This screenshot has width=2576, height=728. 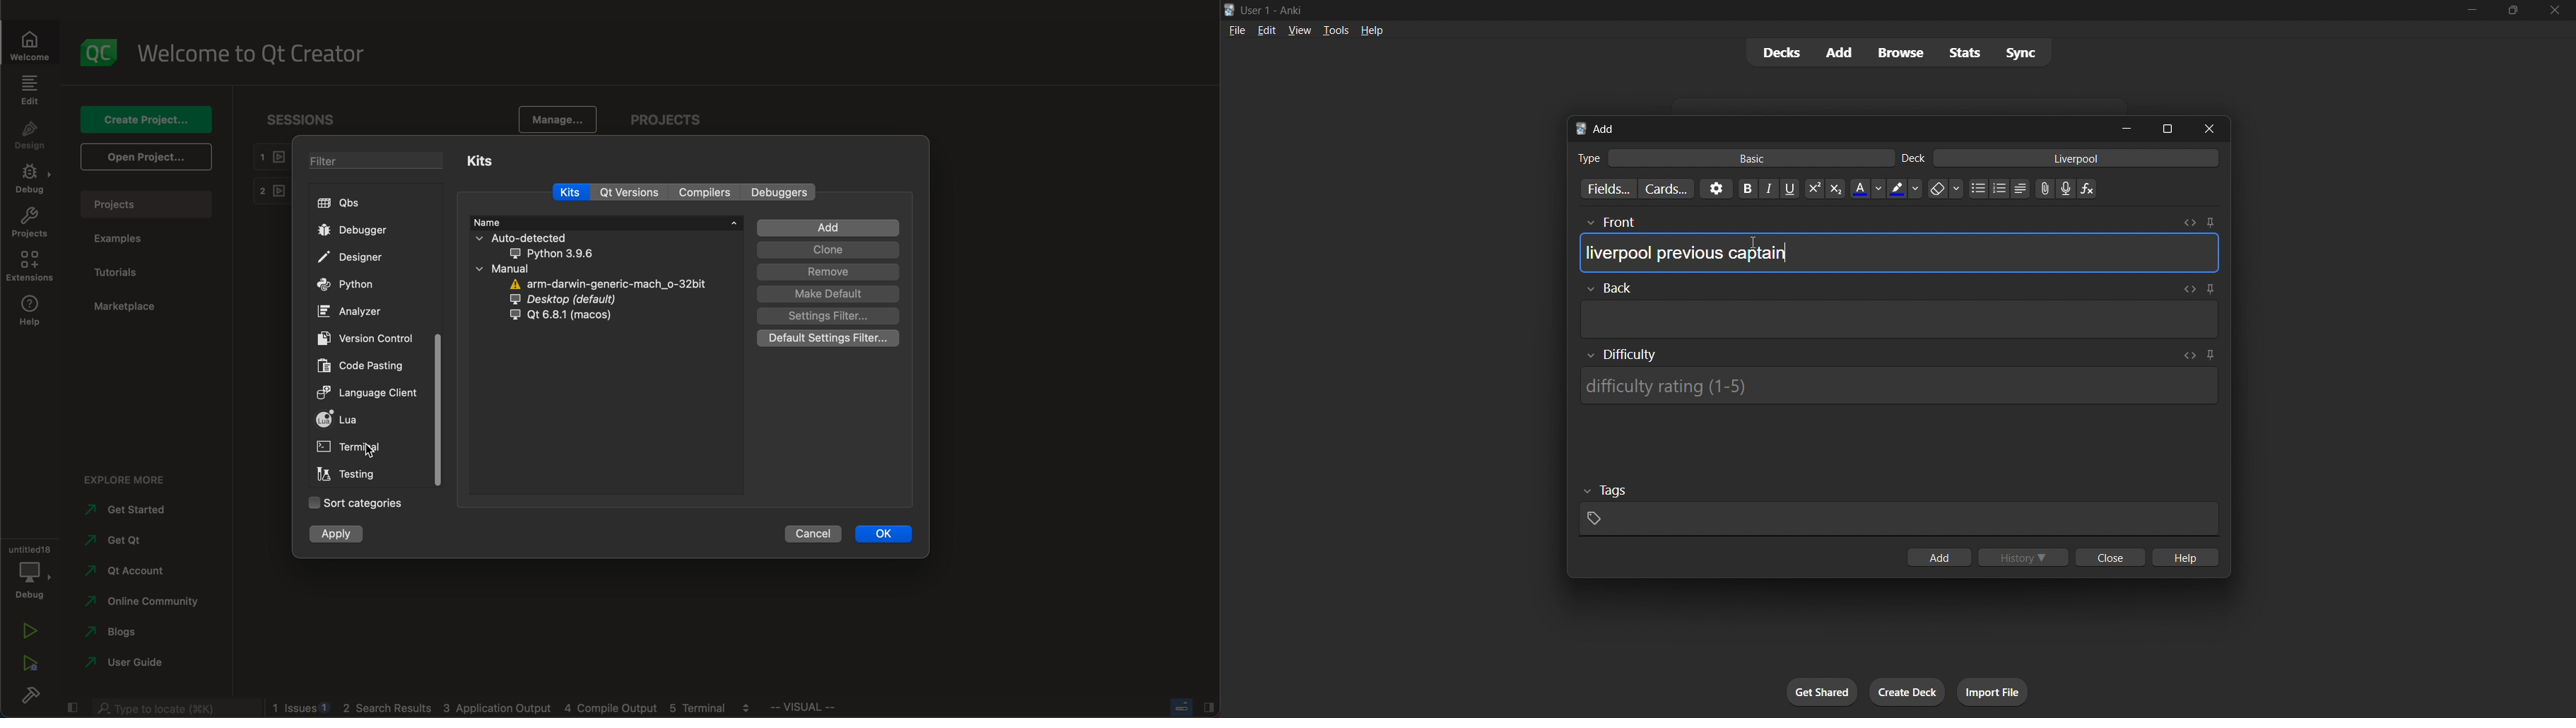 What do you see at coordinates (880, 533) in the screenshot?
I see `ok` at bounding box center [880, 533].